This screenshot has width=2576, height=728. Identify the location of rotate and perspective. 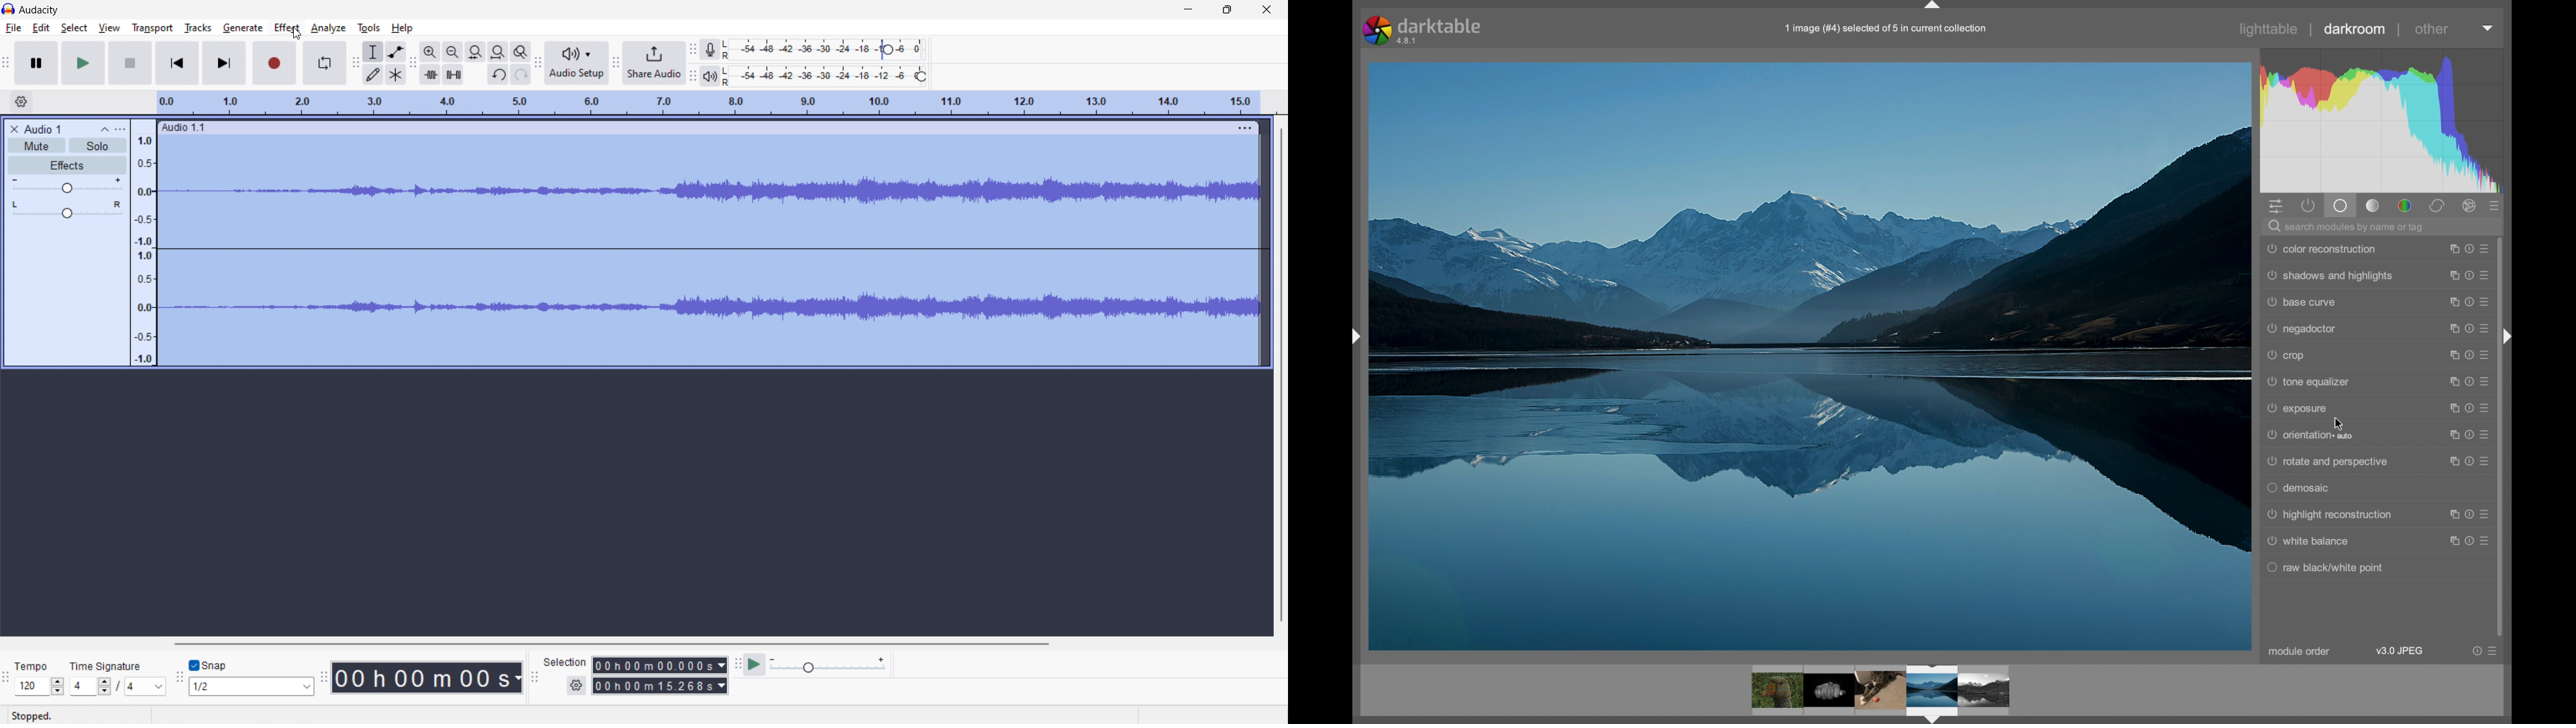
(2326, 462).